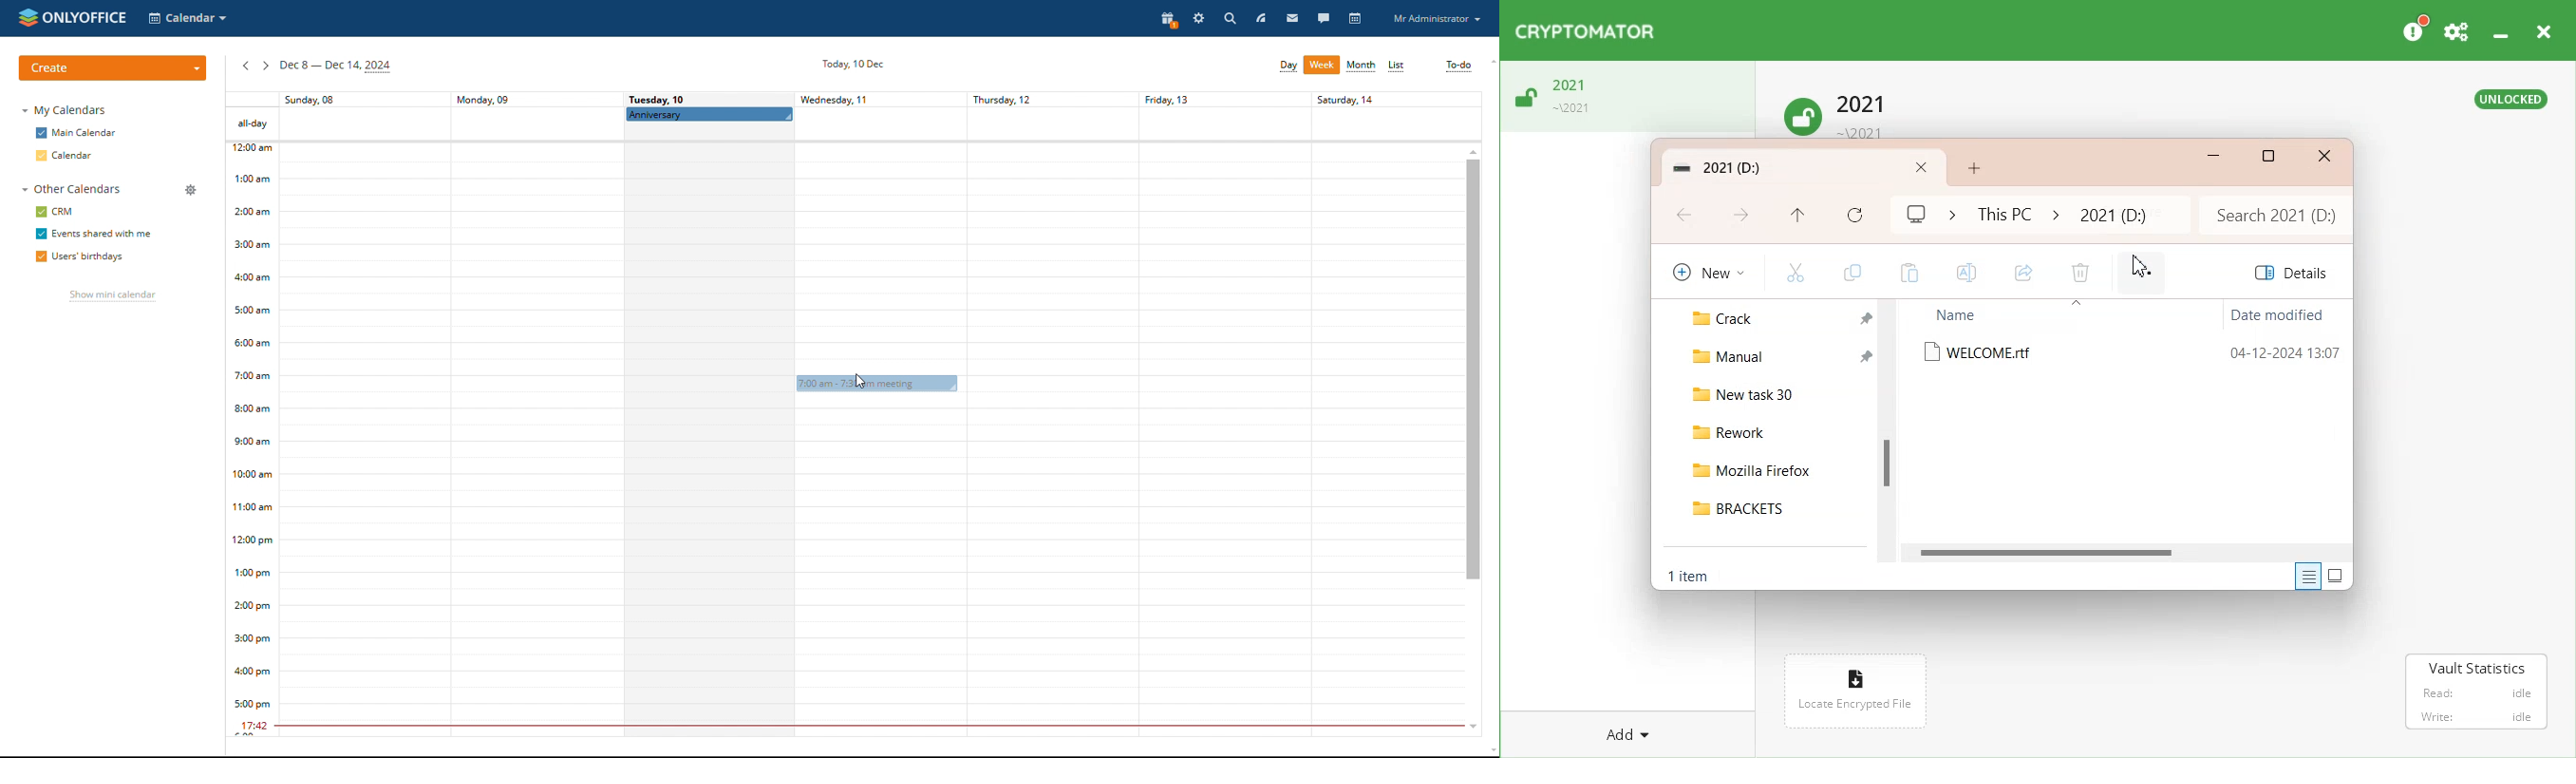 This screenshot has height=784, width=2576. What do you see at coordinates (335, 67) in the screenshot?
I see `current week` at bounding box center [335, 67].